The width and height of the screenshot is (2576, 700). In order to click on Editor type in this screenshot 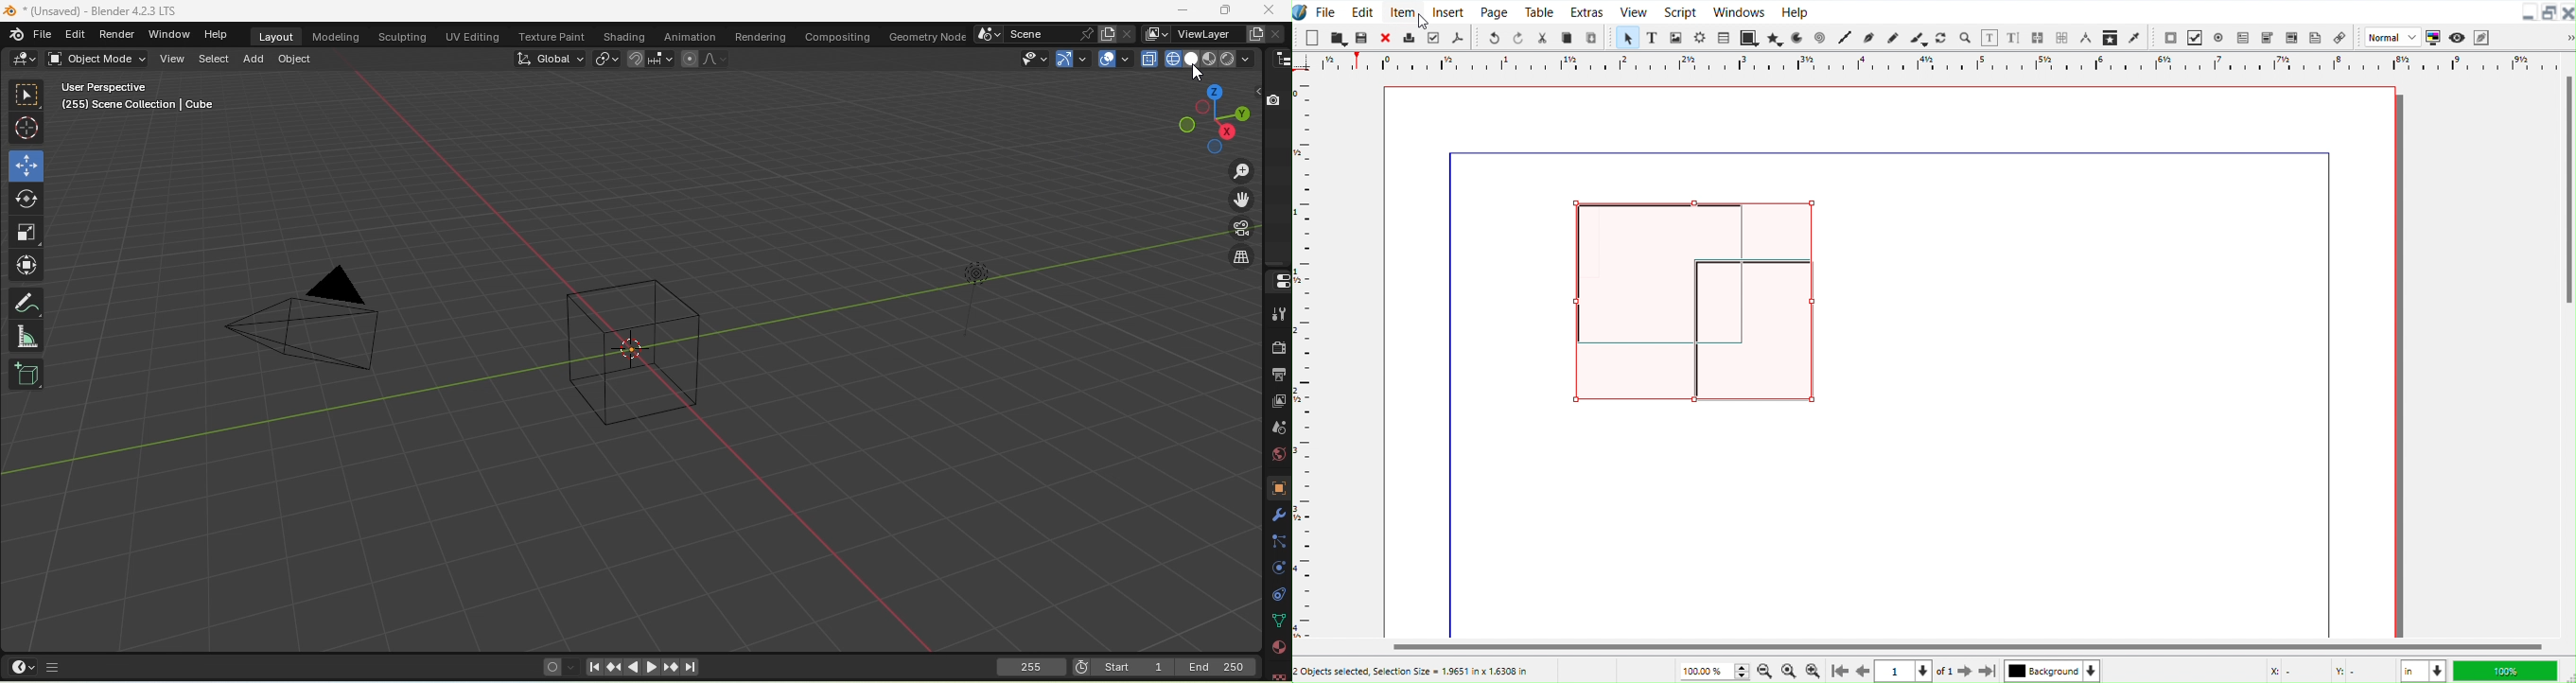, I will do `click(1279, 60)`.